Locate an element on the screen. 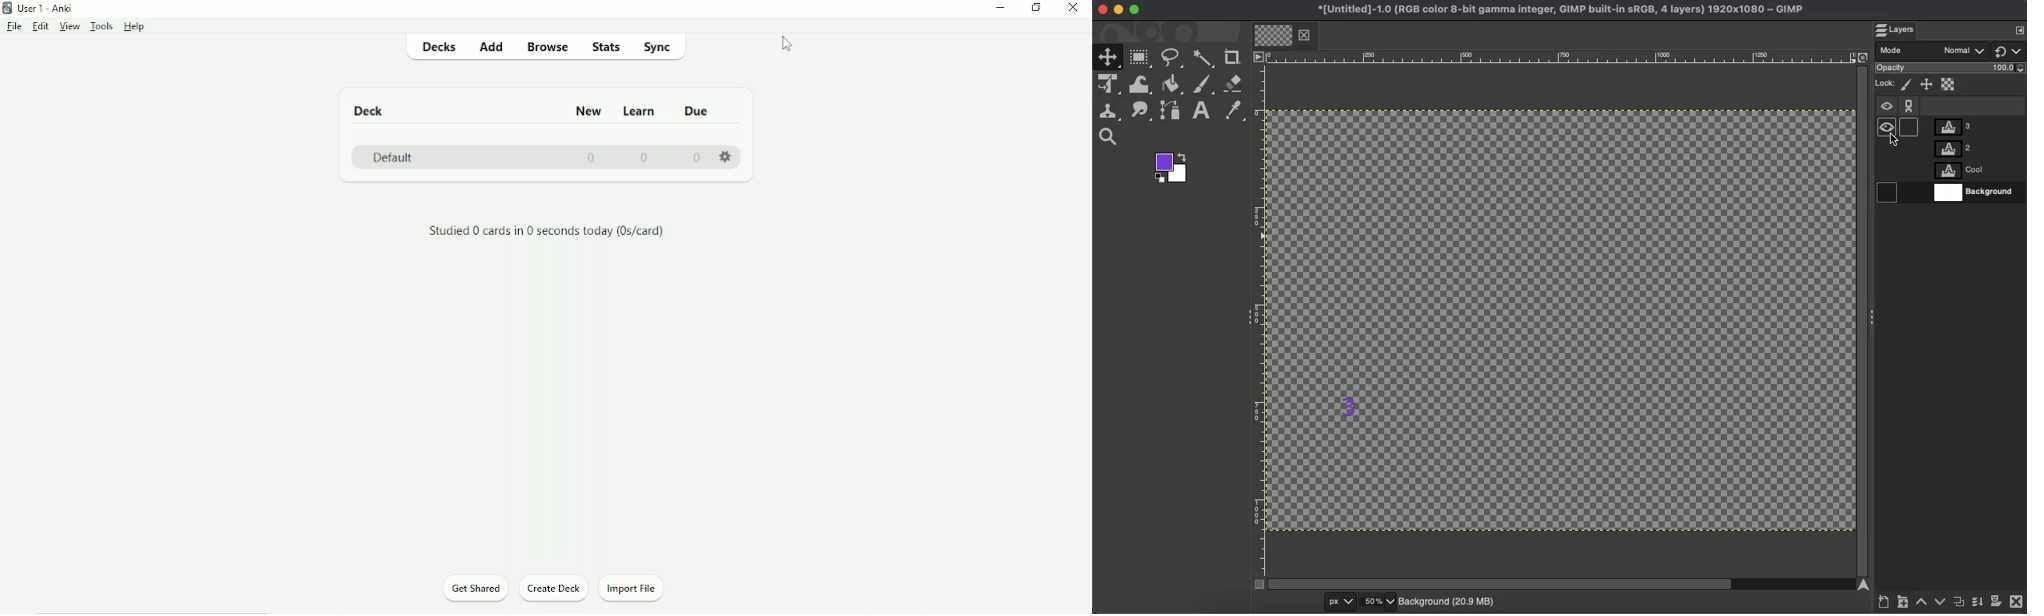 This screenshot has height=616, width=2044. New is located at coordinates (588, 111).